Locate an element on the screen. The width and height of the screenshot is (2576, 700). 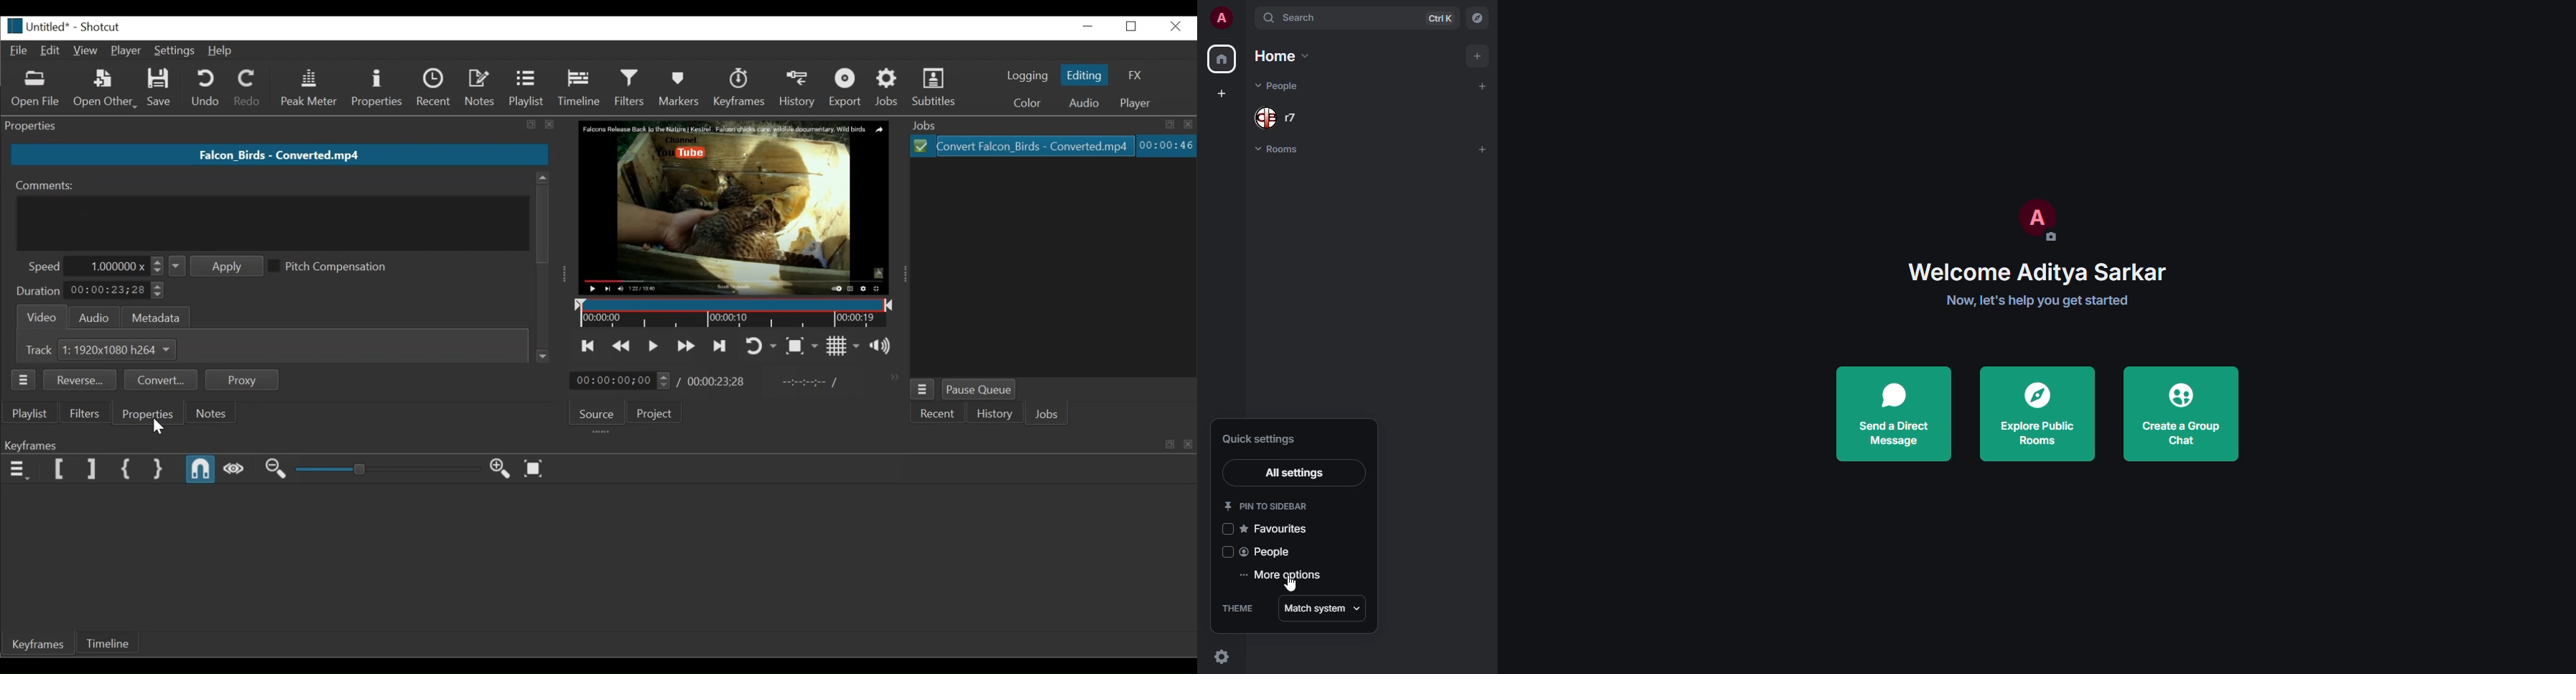
Toggle Zoom is located at coordinates (803, 344).